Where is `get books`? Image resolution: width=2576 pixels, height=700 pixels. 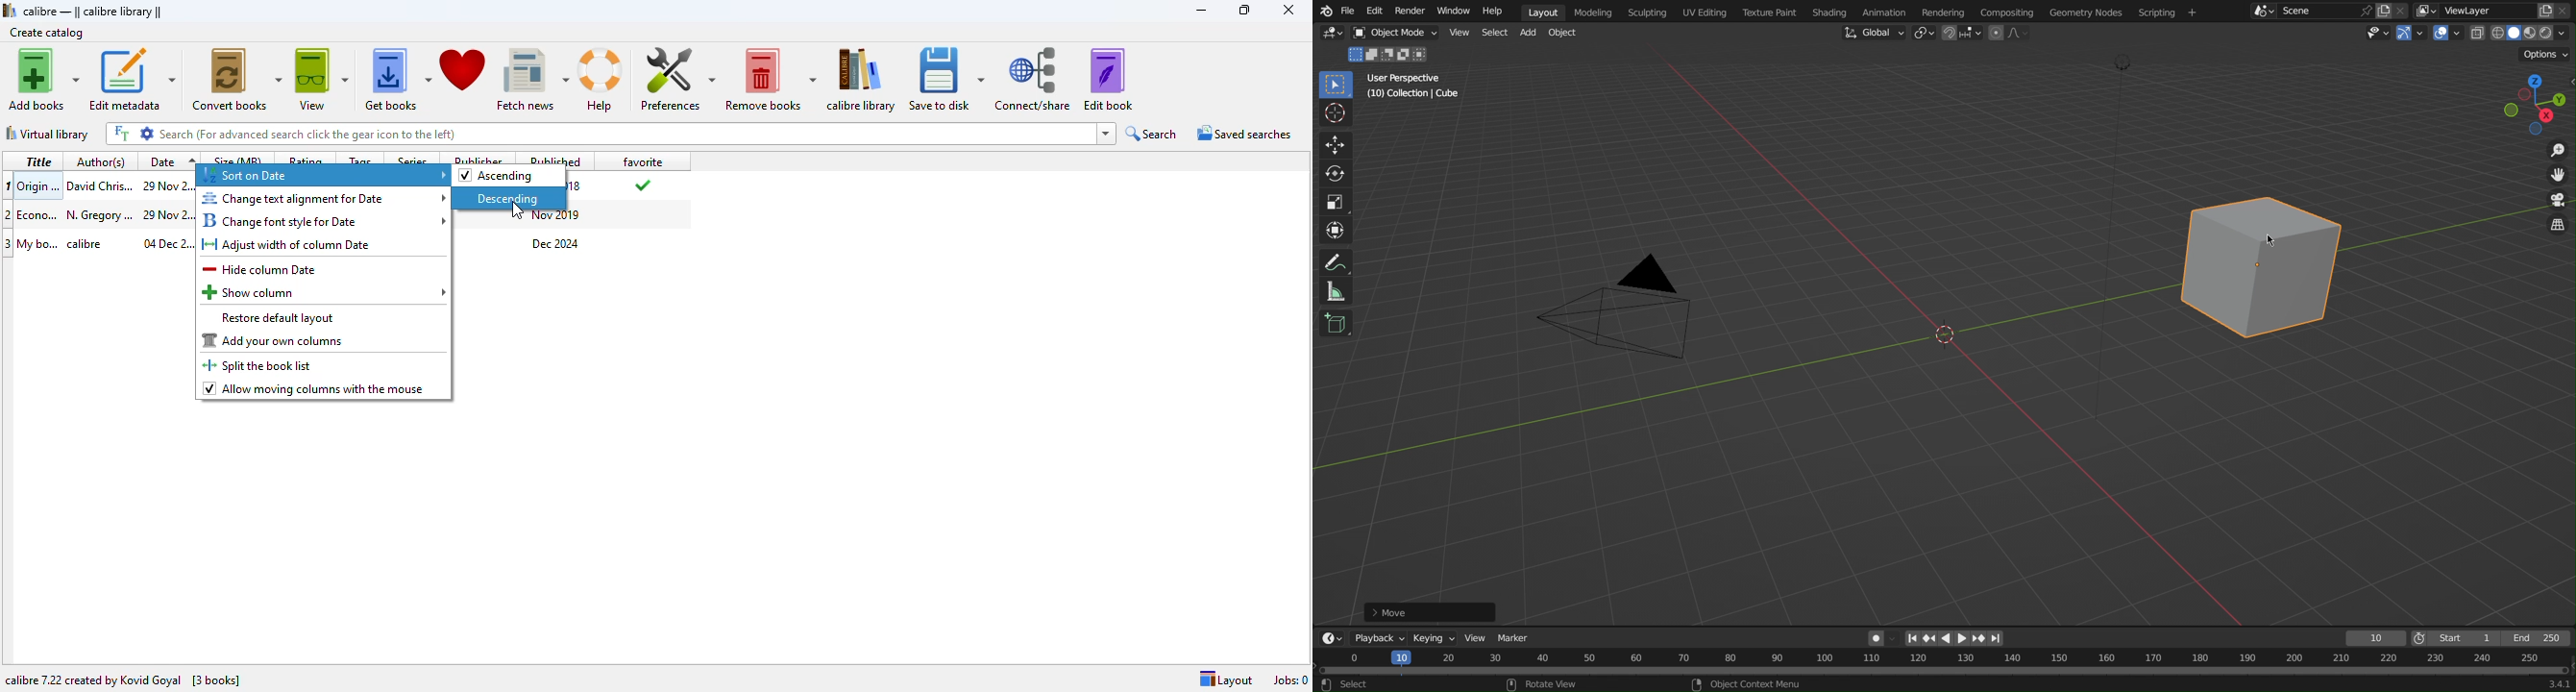 get books is located at coordinates (397, 80).